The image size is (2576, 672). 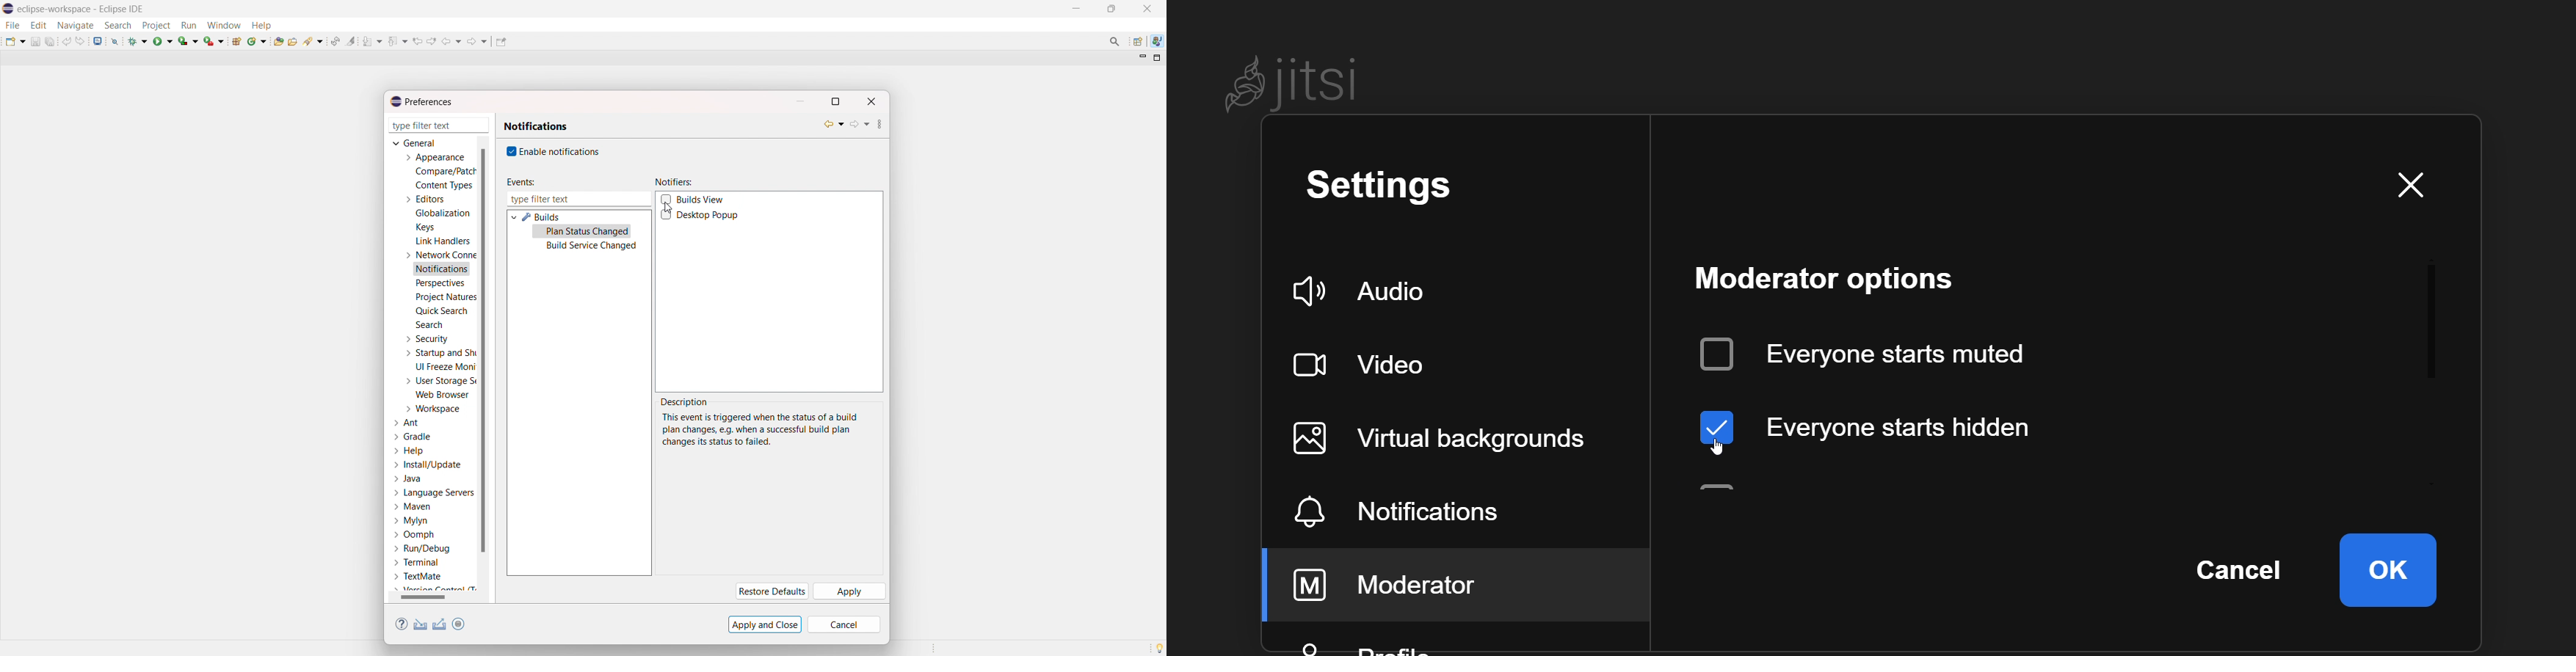 What do you see at coordinates (441, 311) in the screenshot?
I see `quick search` at bounding box center [441, 311].